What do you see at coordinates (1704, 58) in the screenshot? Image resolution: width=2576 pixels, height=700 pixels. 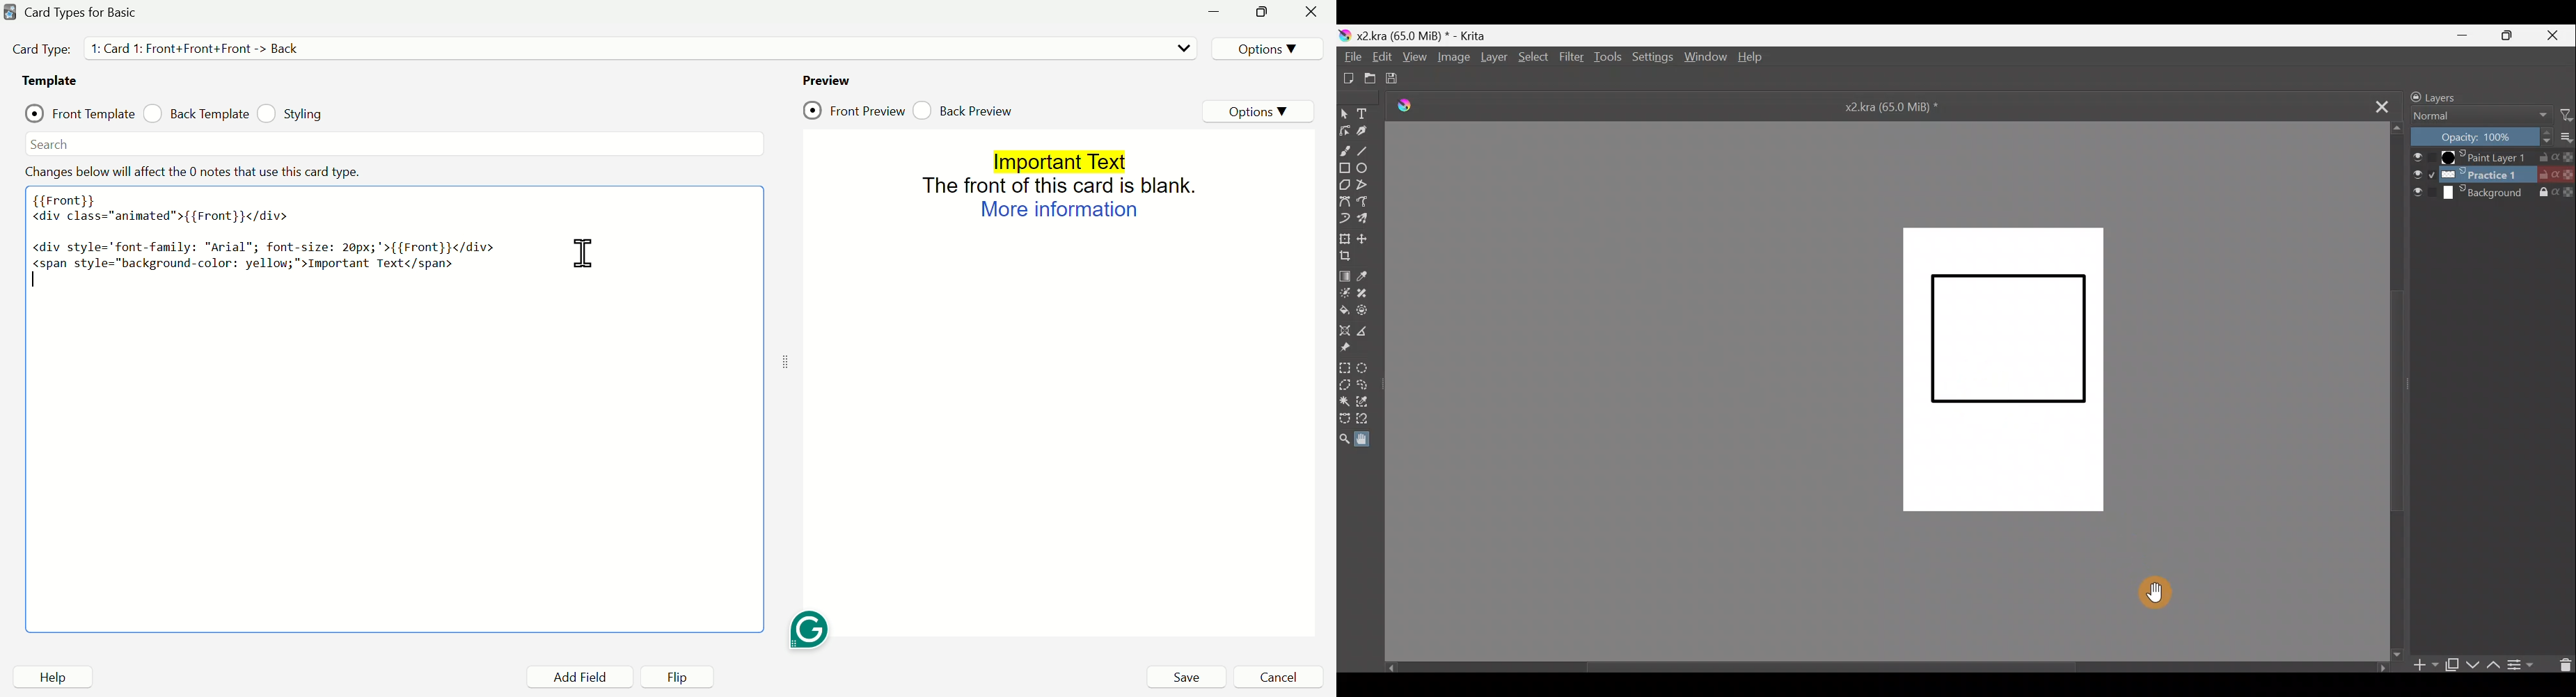 I see `Window` at bounding box center [1704, 58].